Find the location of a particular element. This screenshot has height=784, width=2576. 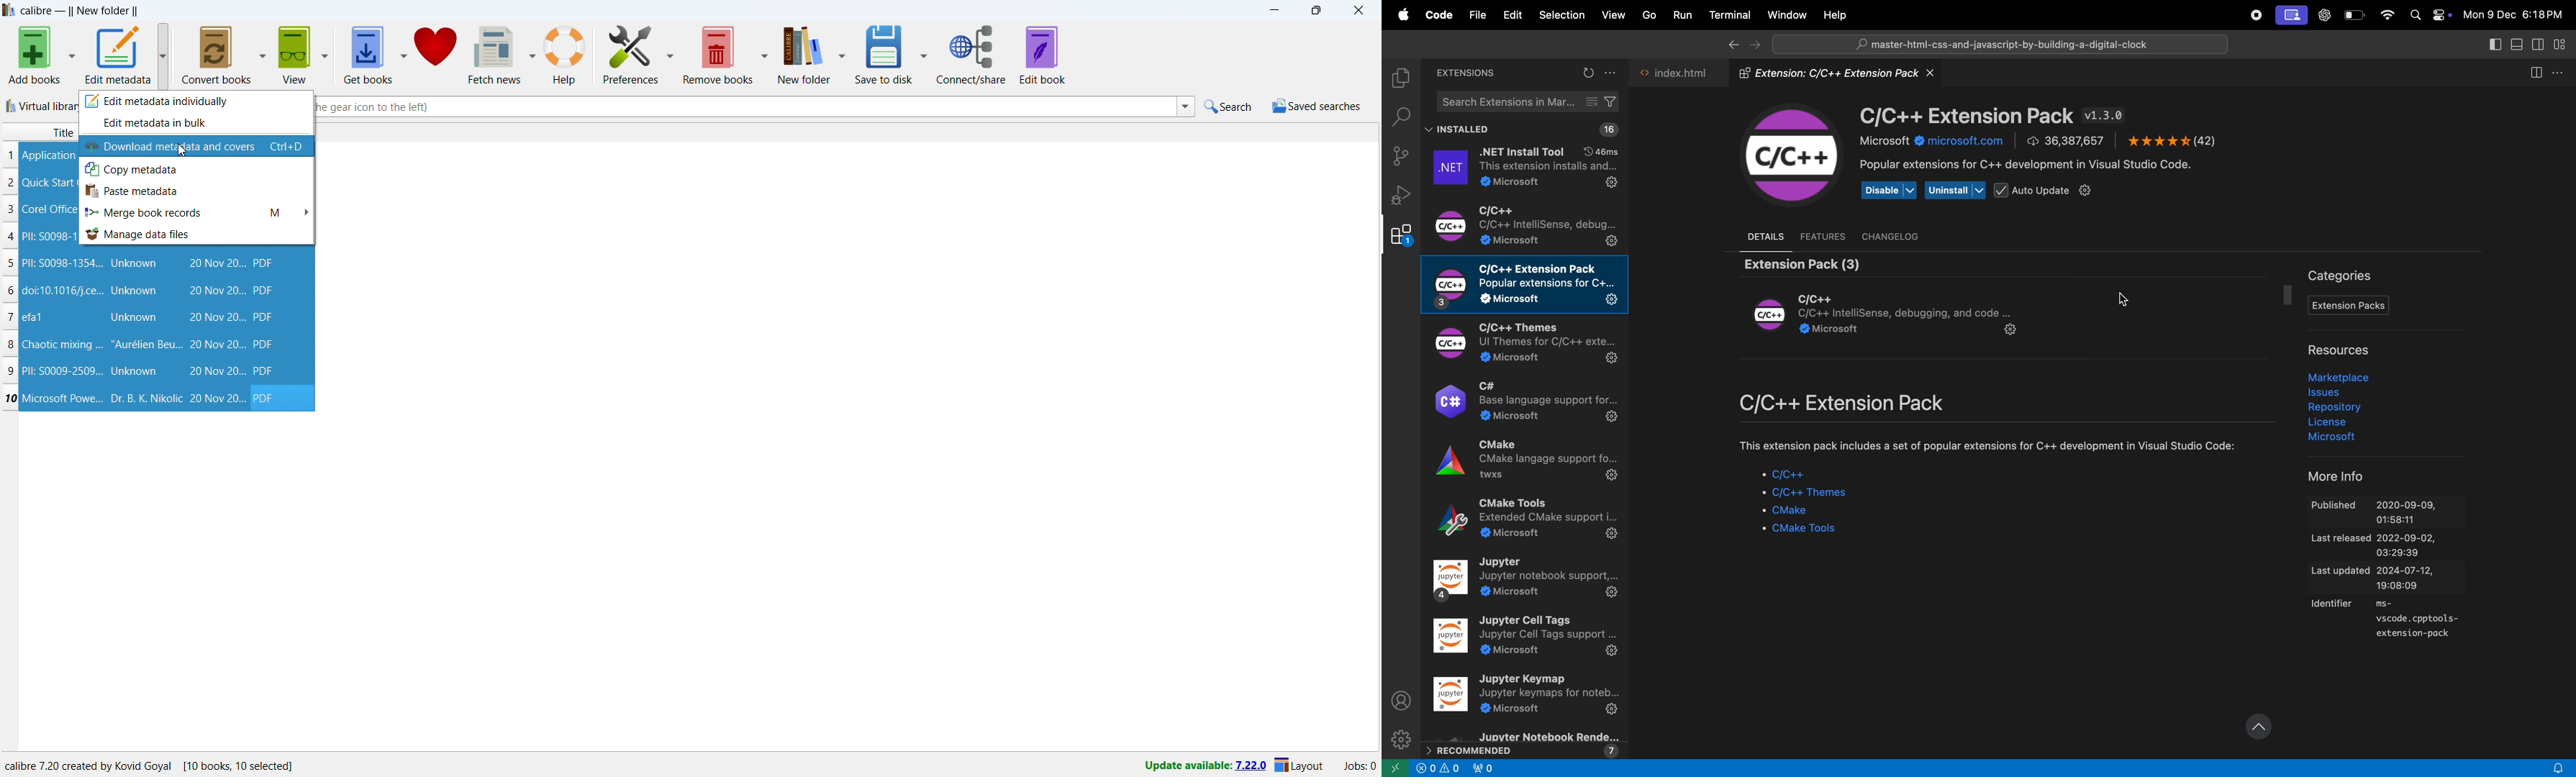

edit book is located at coordinates (1043, 55).